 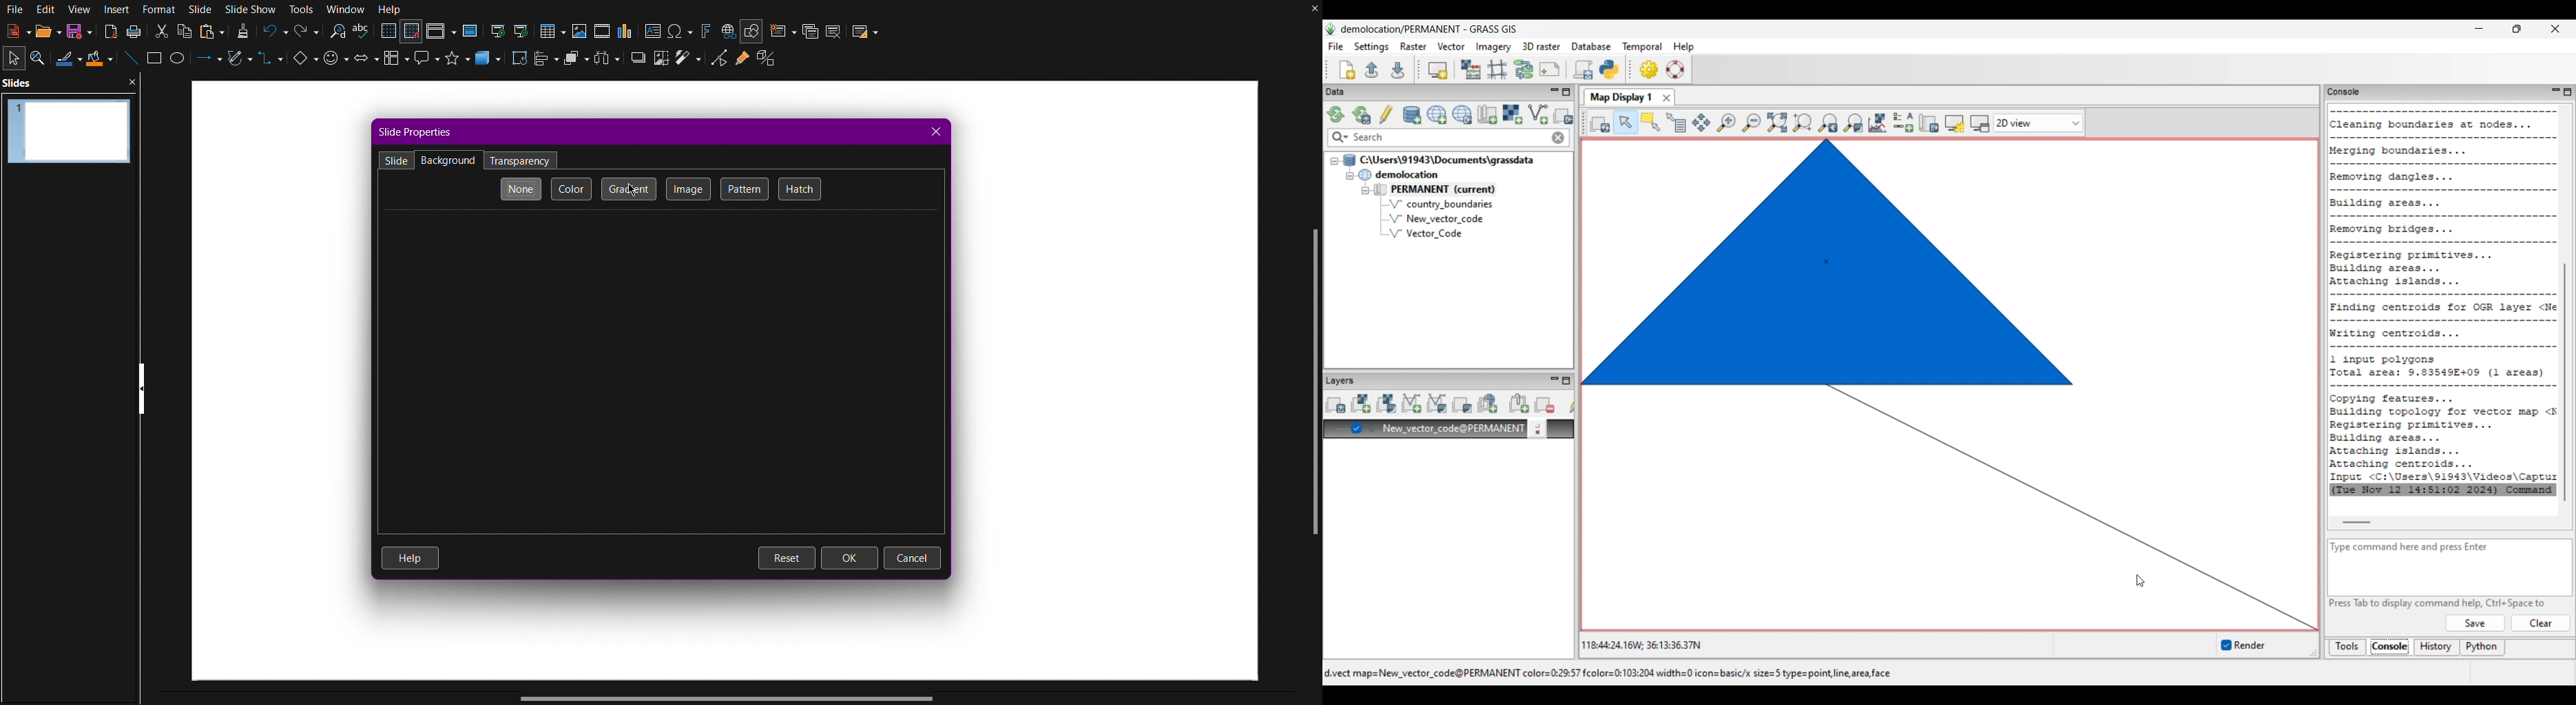 I want to click on Circle, so click(x=180, y=61).